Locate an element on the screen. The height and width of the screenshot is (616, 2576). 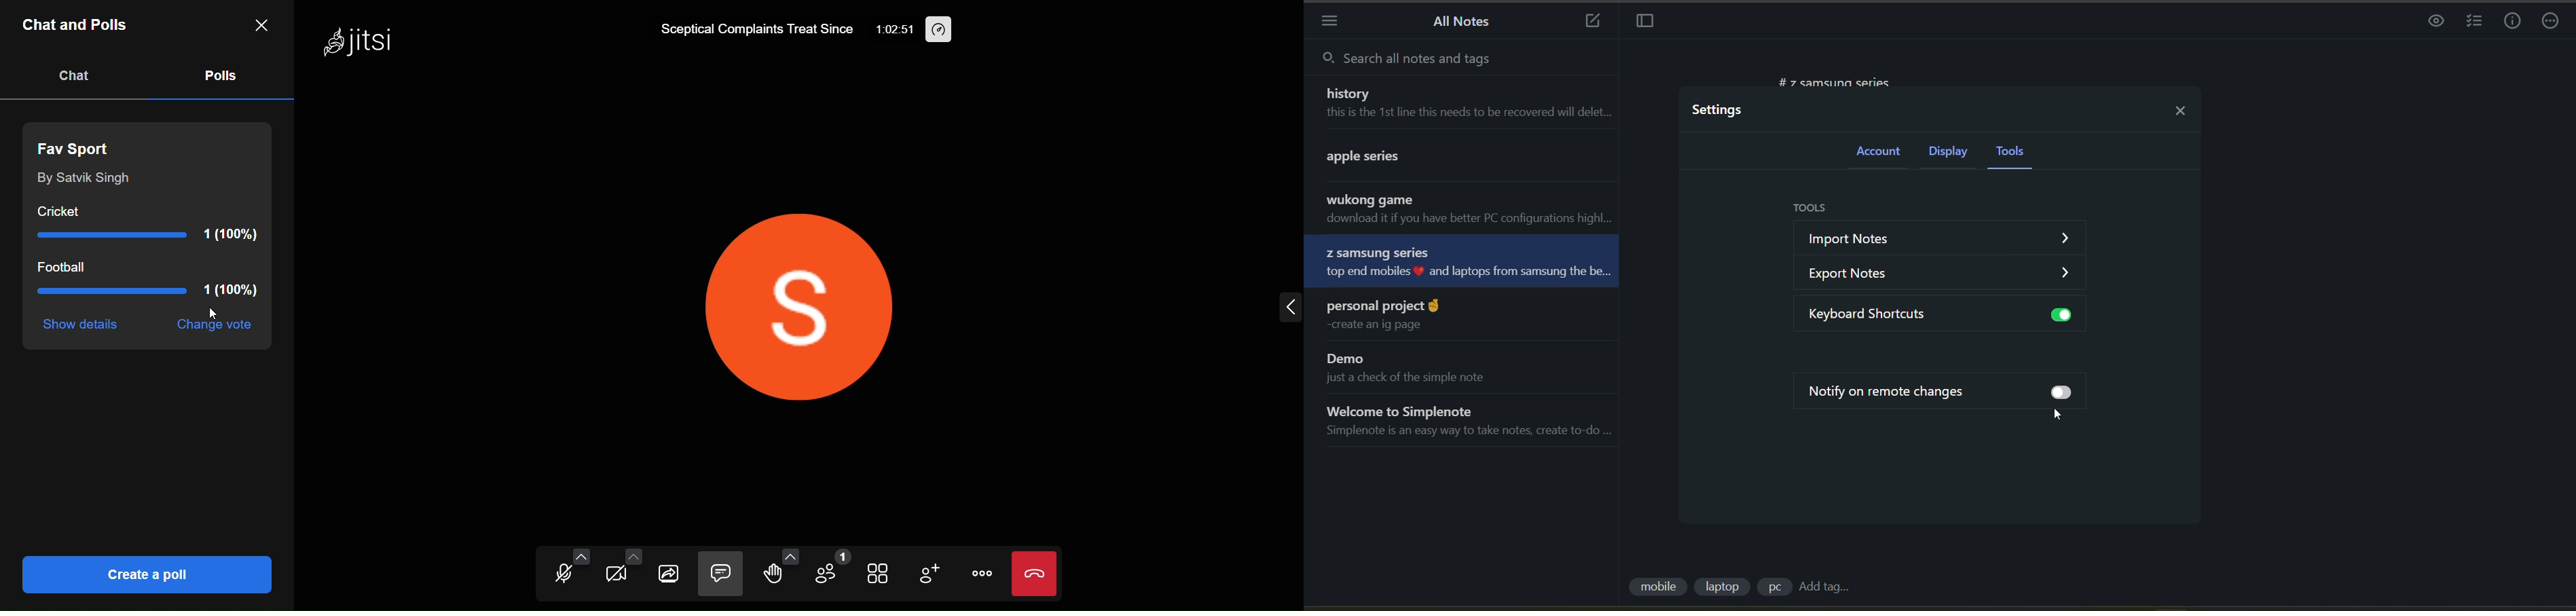
note title and preview is located at coordinates (1390, 317).